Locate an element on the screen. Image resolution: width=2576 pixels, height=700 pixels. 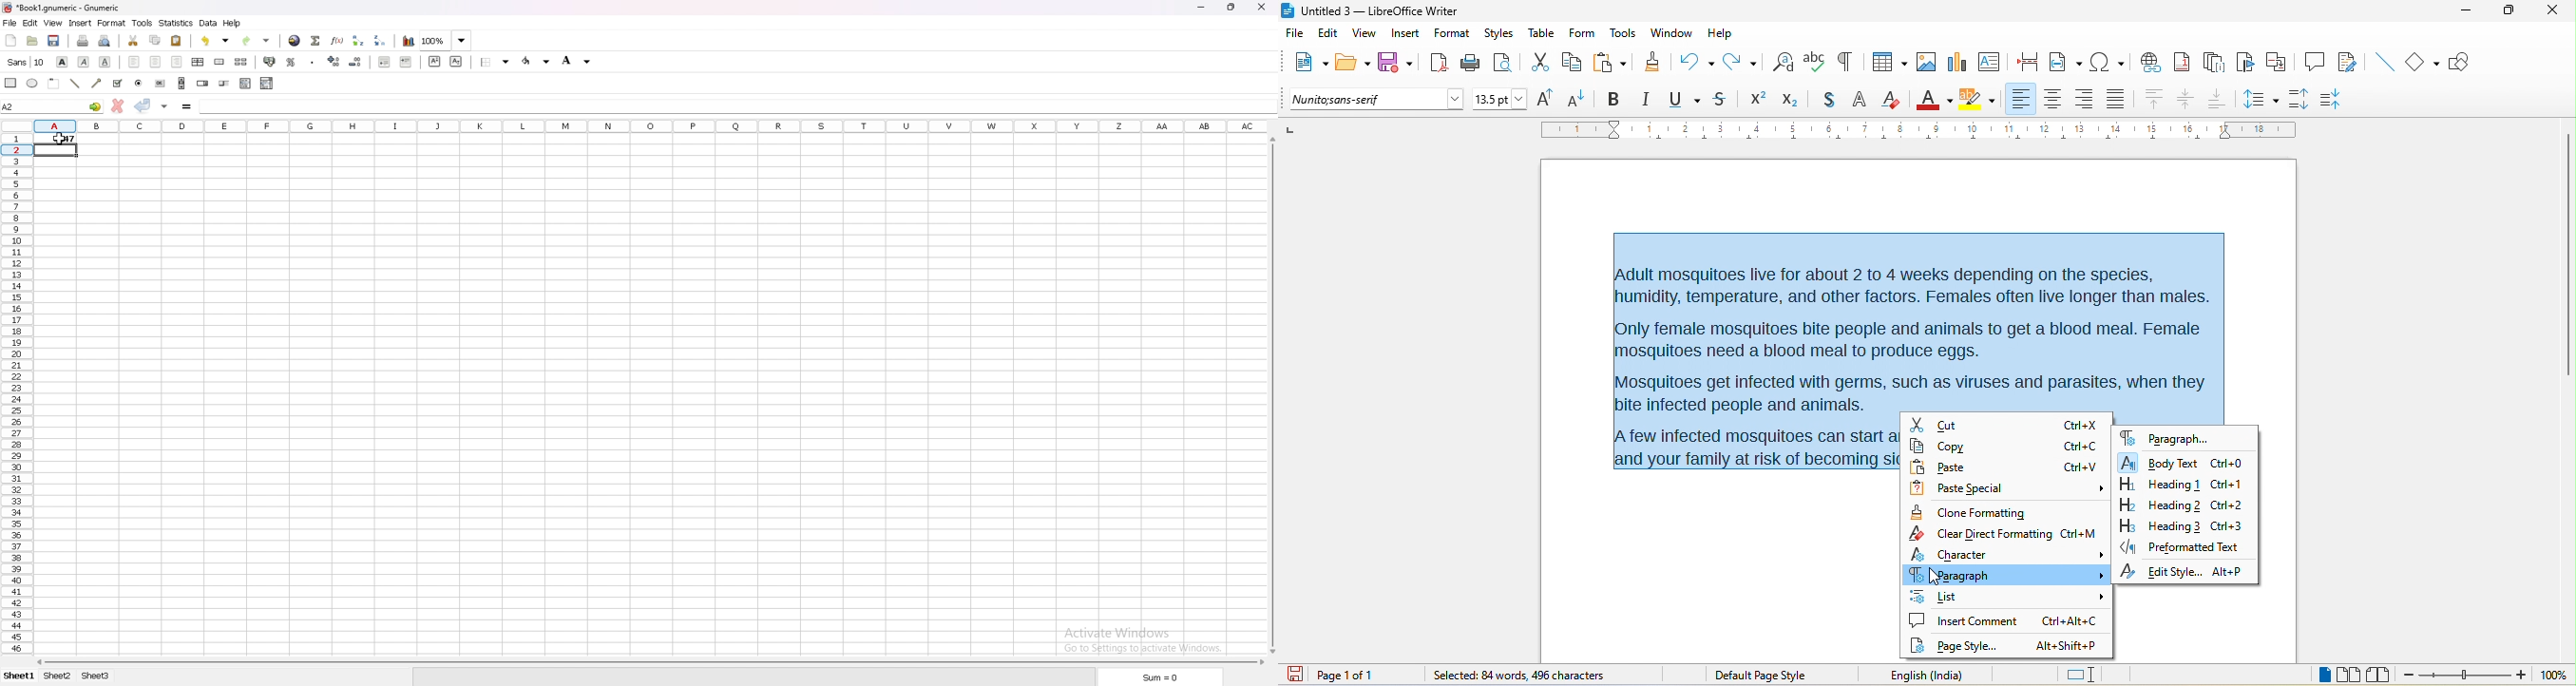
shadow is located at coordinates (1828, 101).